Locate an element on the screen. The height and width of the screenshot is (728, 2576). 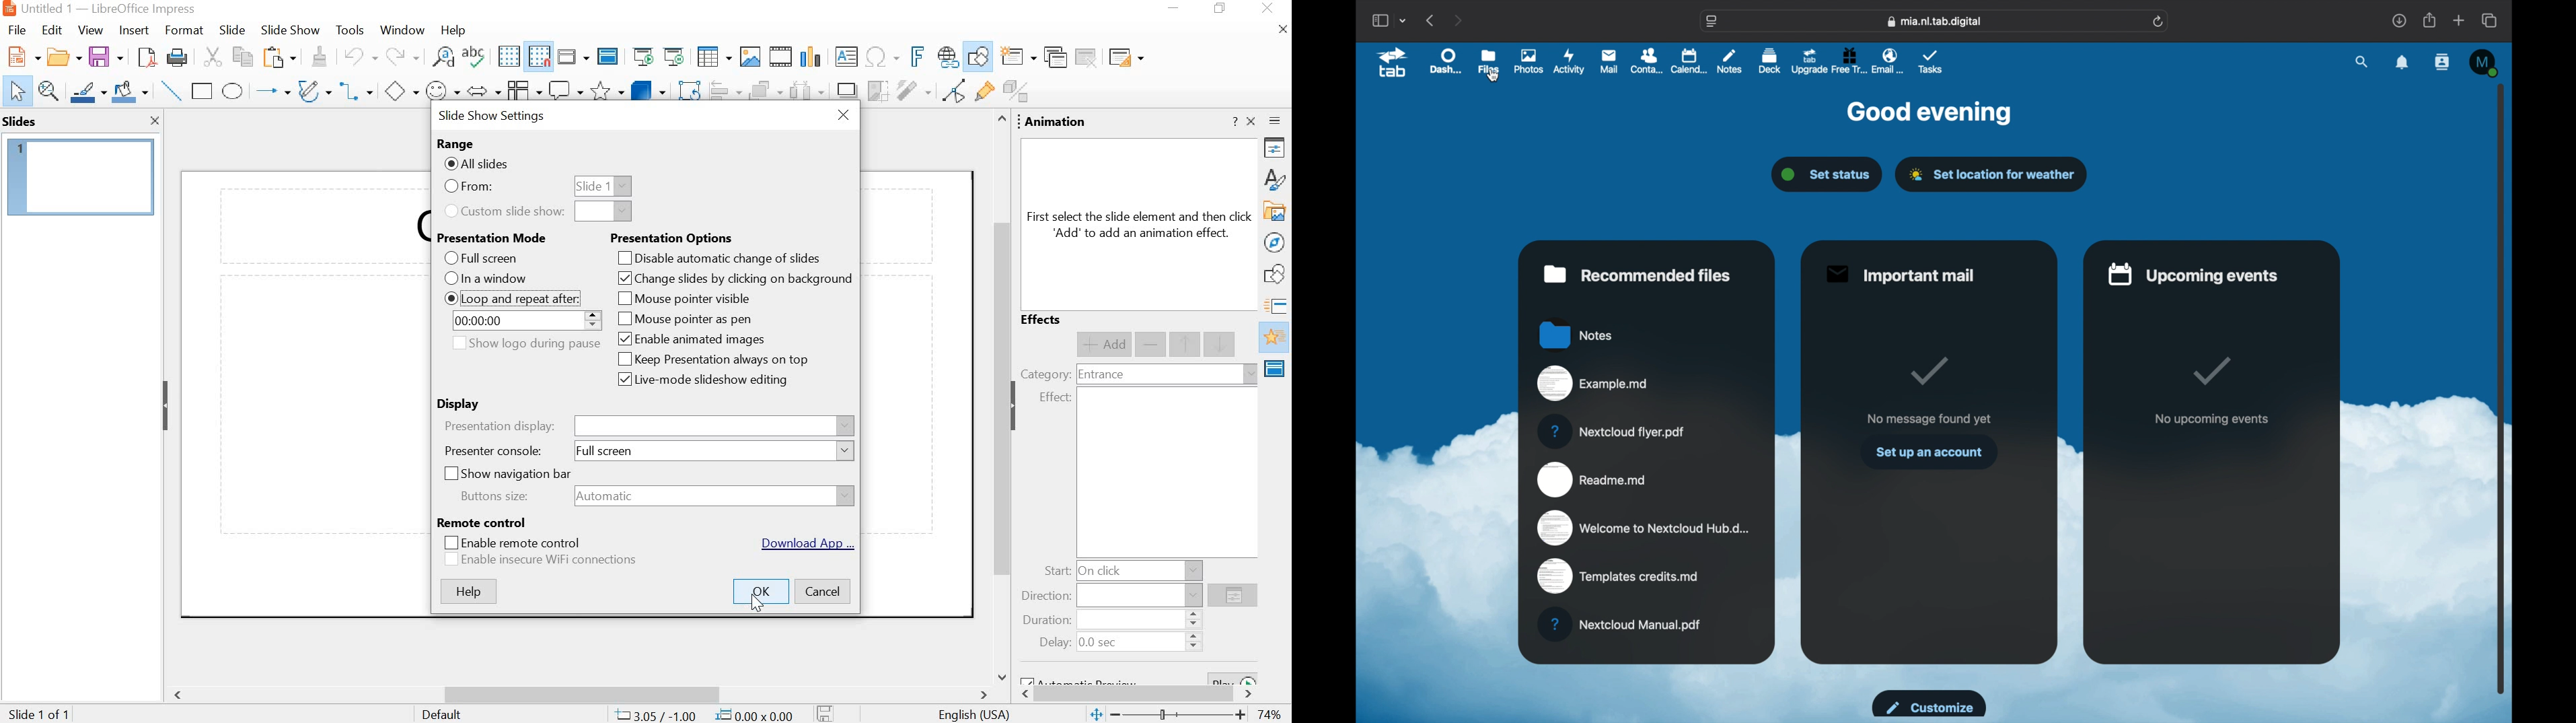
stars and banners is located at coordinates (607, 92).